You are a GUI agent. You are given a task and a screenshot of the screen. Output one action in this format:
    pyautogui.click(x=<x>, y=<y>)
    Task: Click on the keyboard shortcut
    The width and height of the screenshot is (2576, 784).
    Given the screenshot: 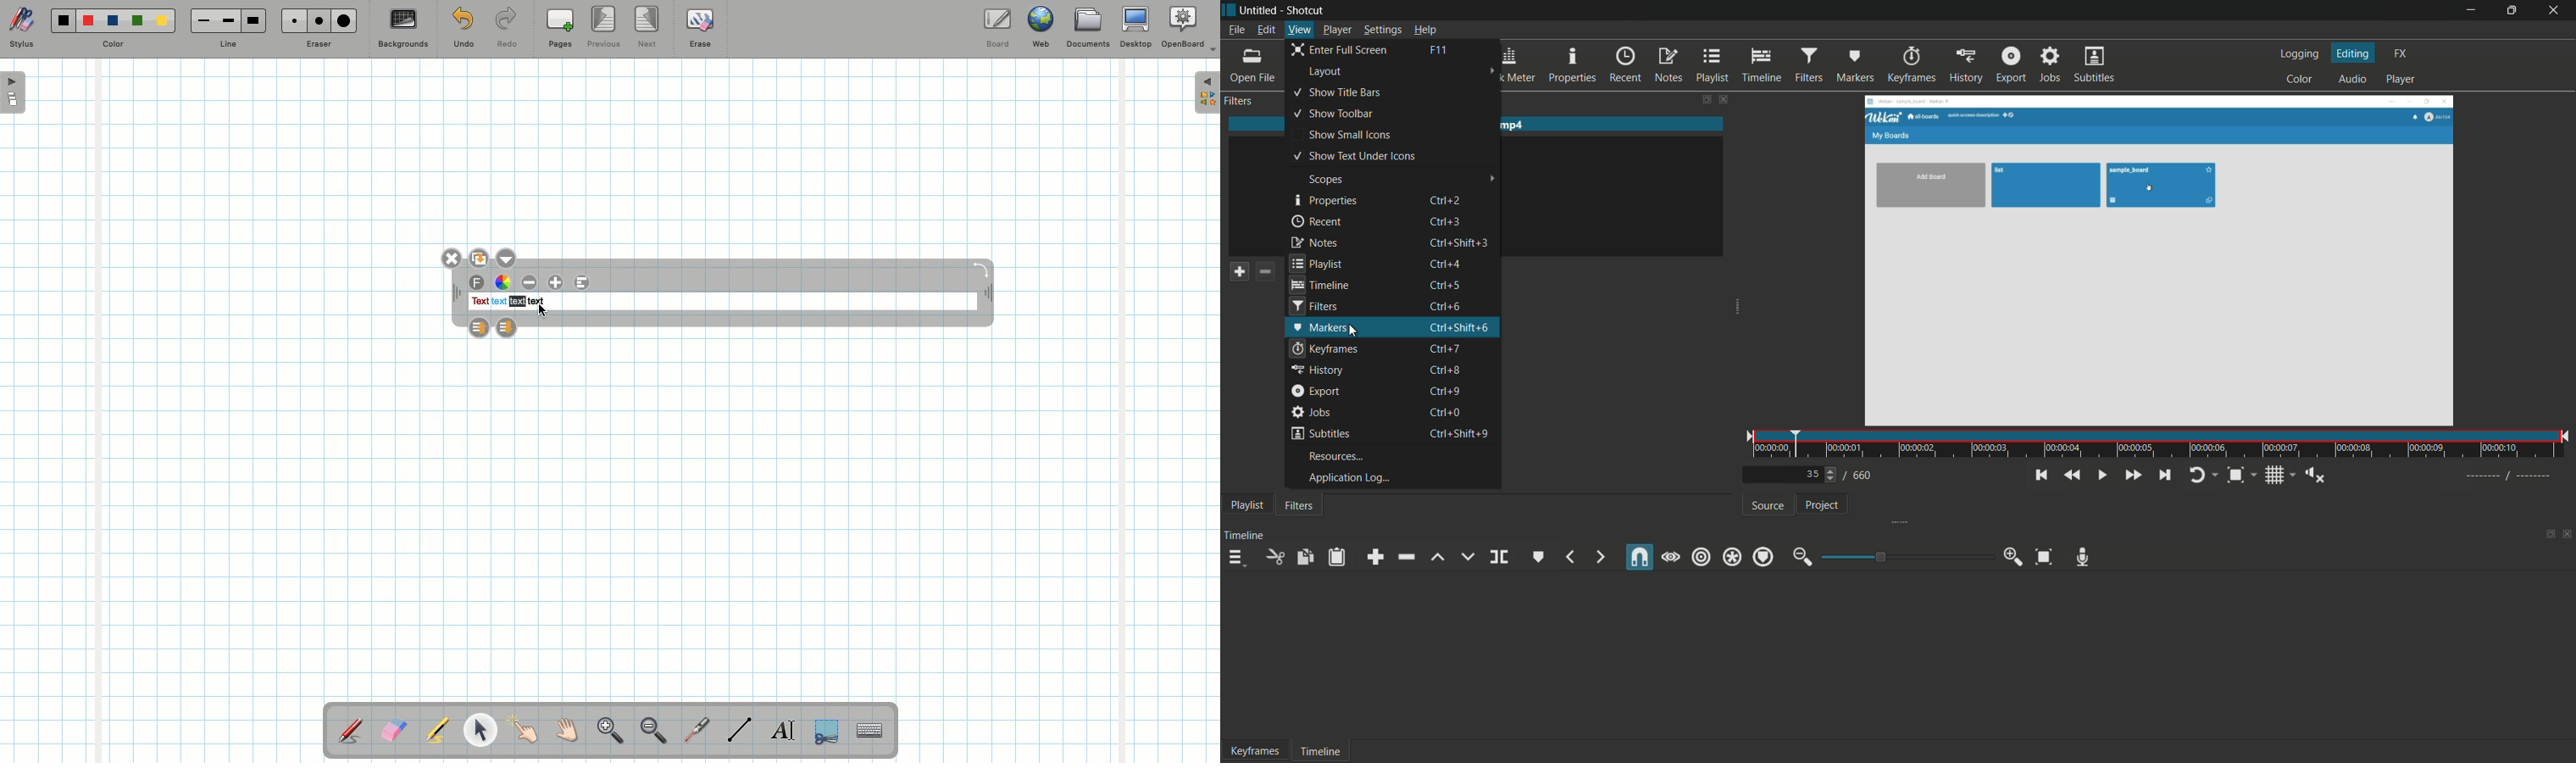 What is the action you would take?
    pyautogui.click(x=1448, y=222)
    